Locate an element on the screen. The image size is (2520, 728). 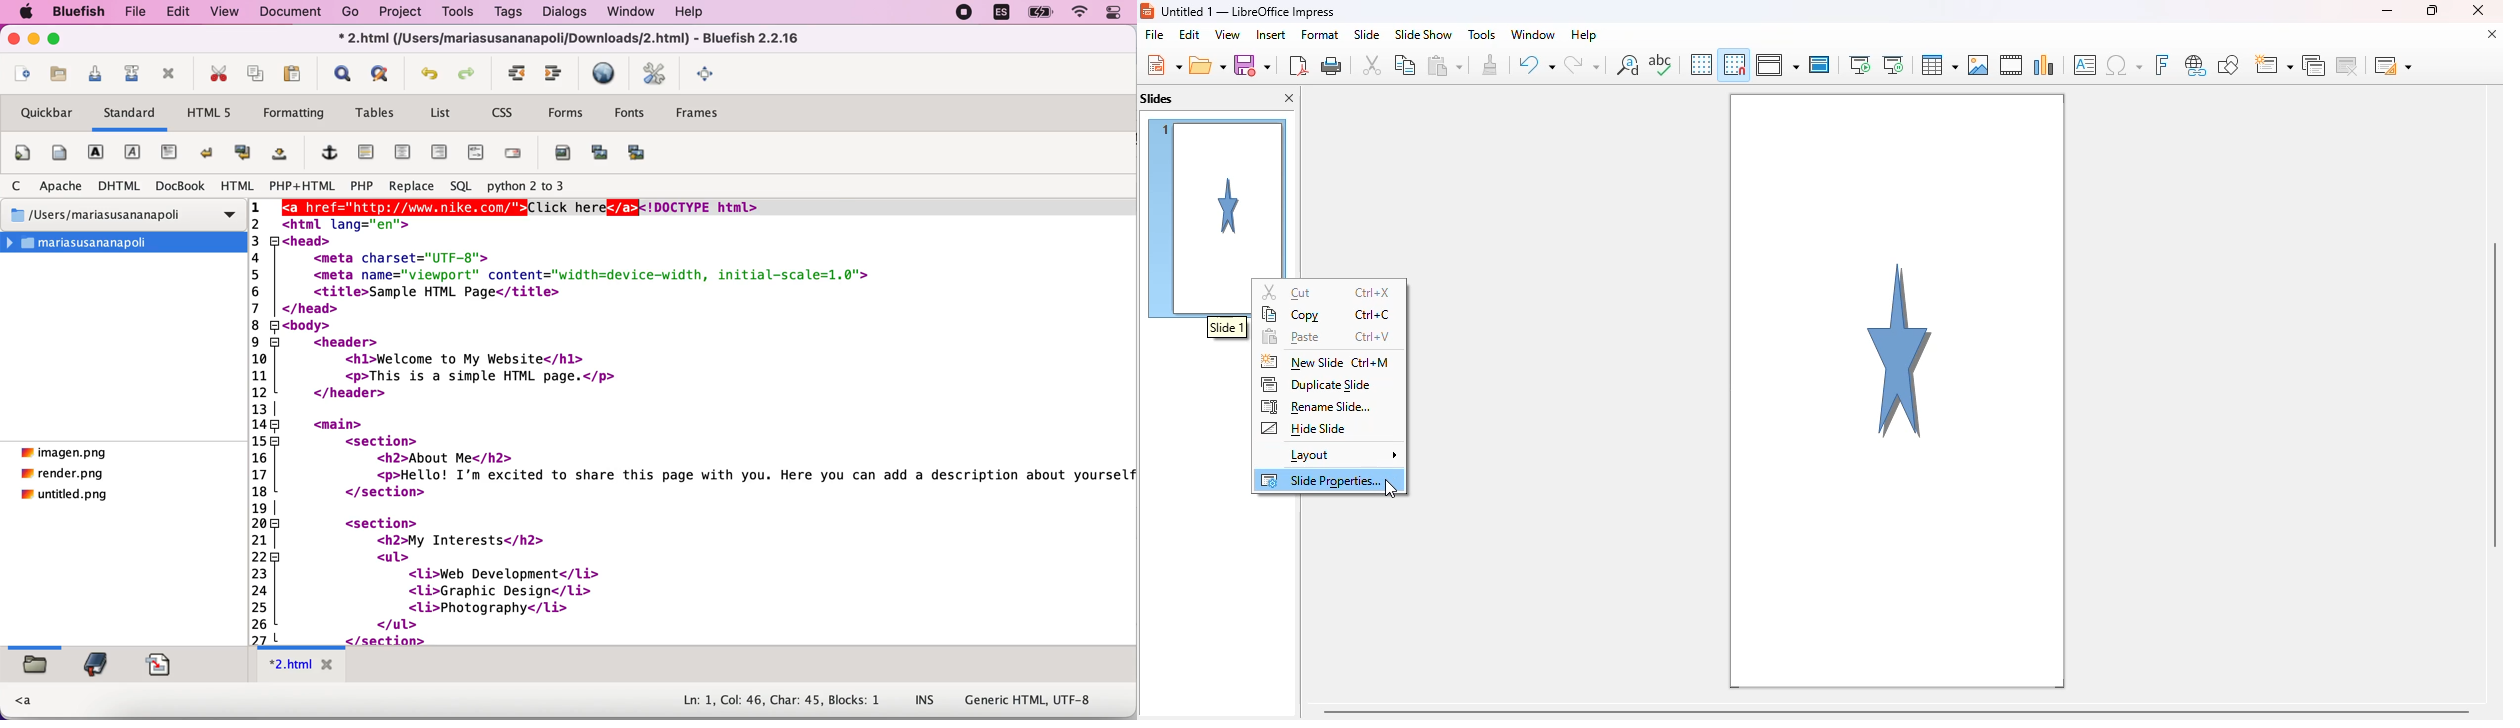
quickbar is located at coordinates (46, 112).